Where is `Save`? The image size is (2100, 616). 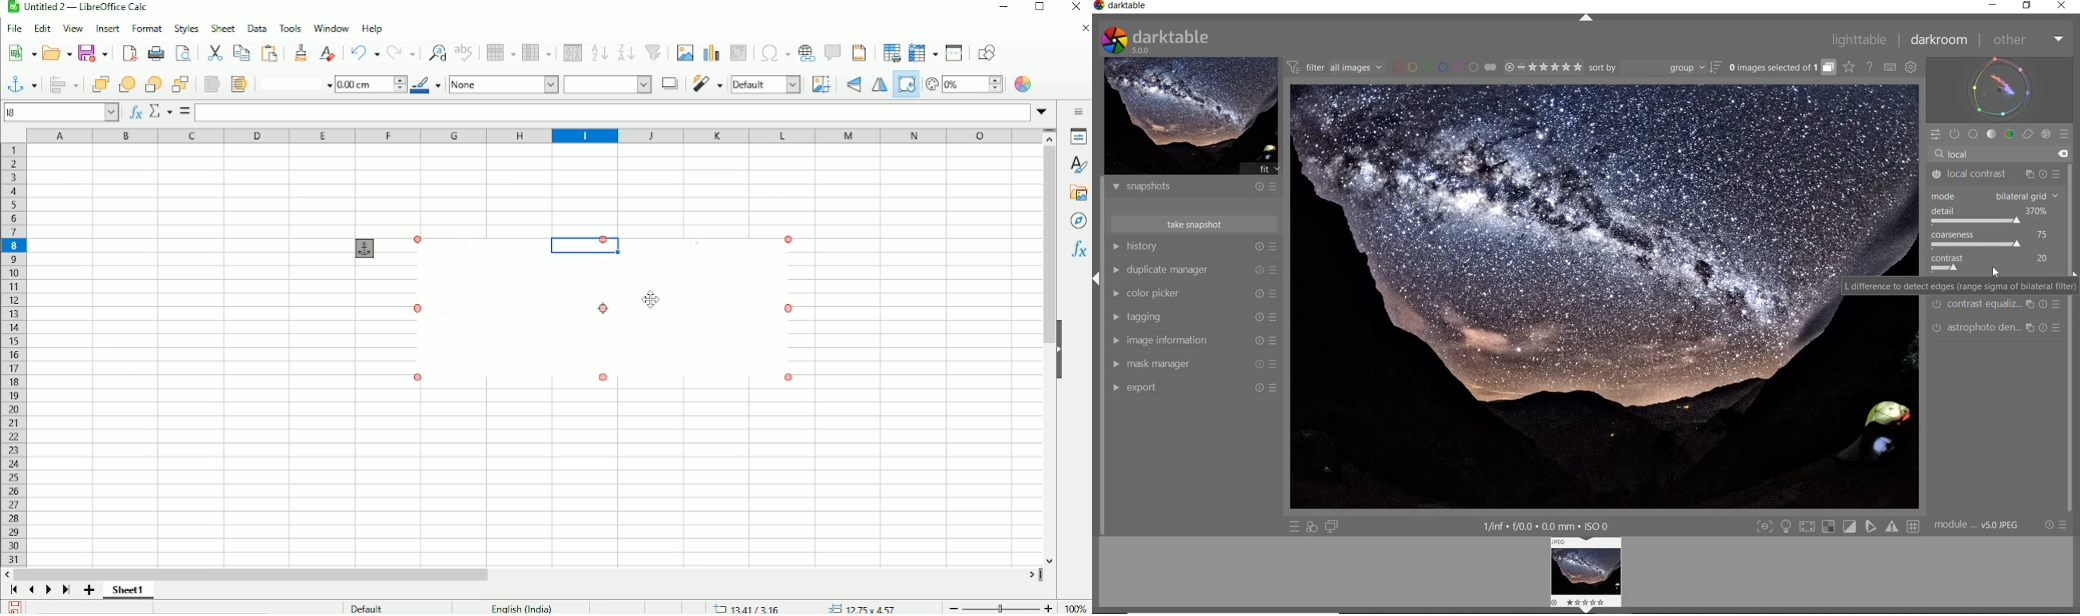 Save is located at coordinates (93, 53).